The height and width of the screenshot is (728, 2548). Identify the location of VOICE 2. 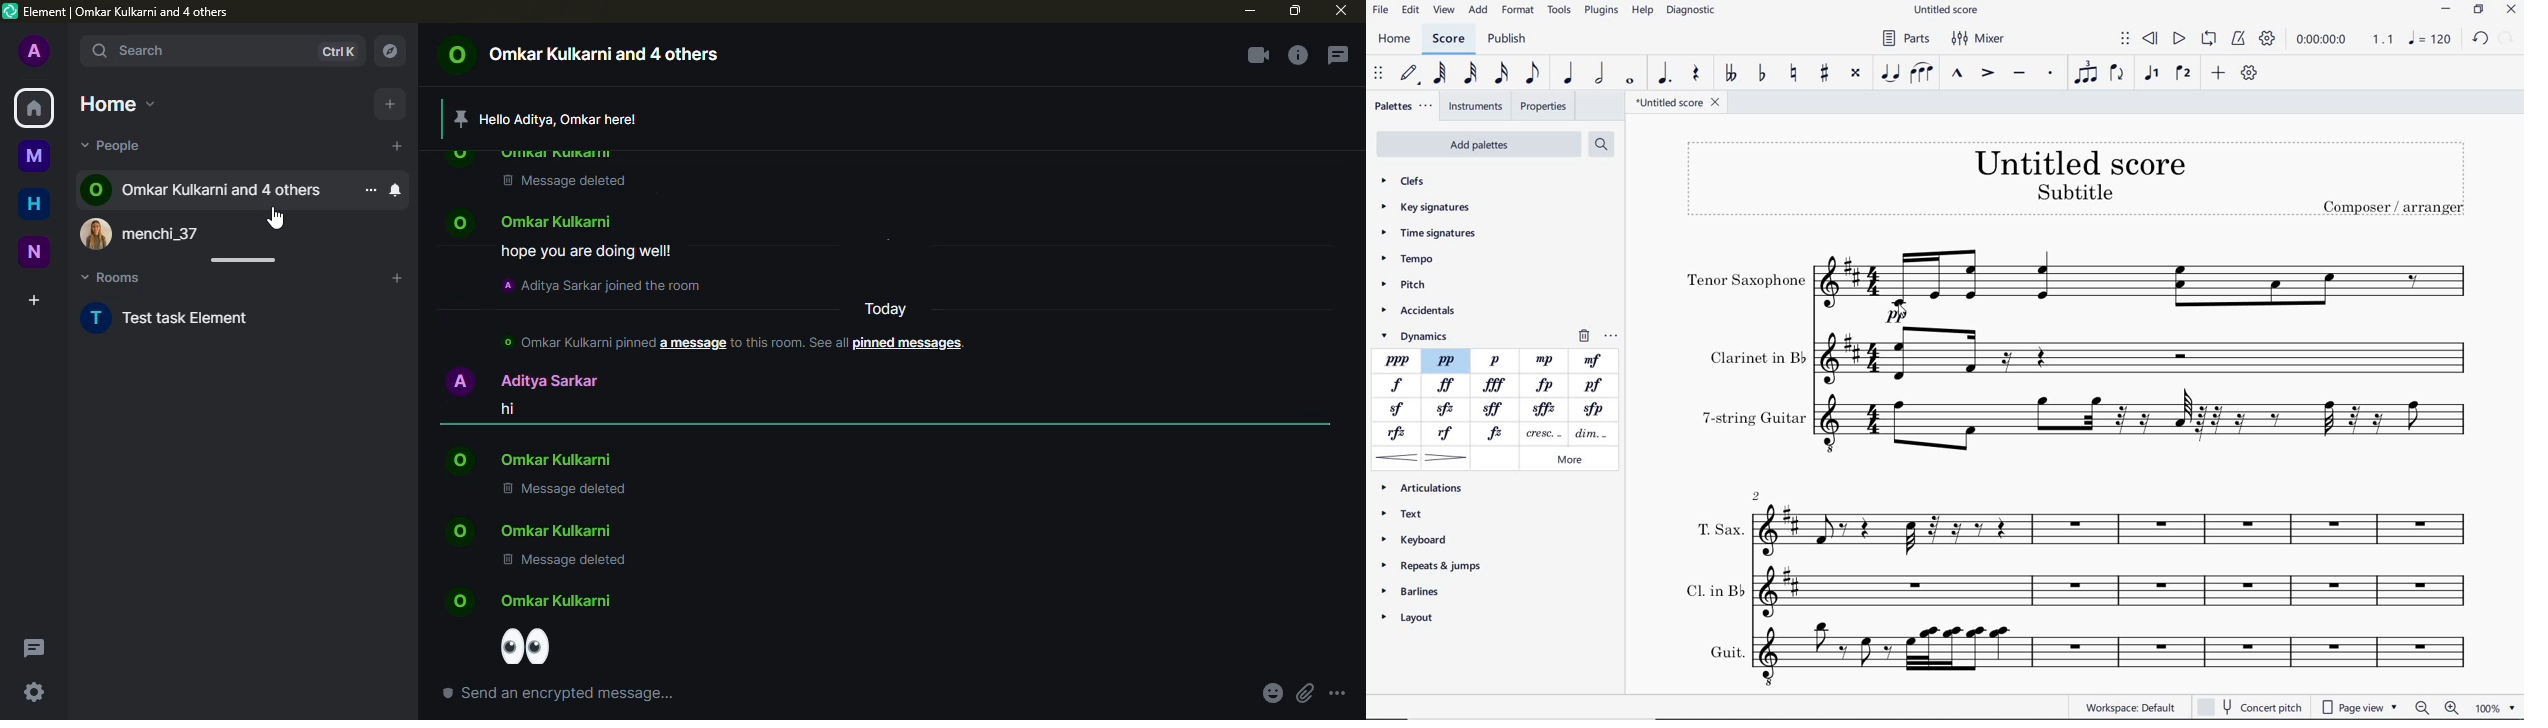
(2185, 73).